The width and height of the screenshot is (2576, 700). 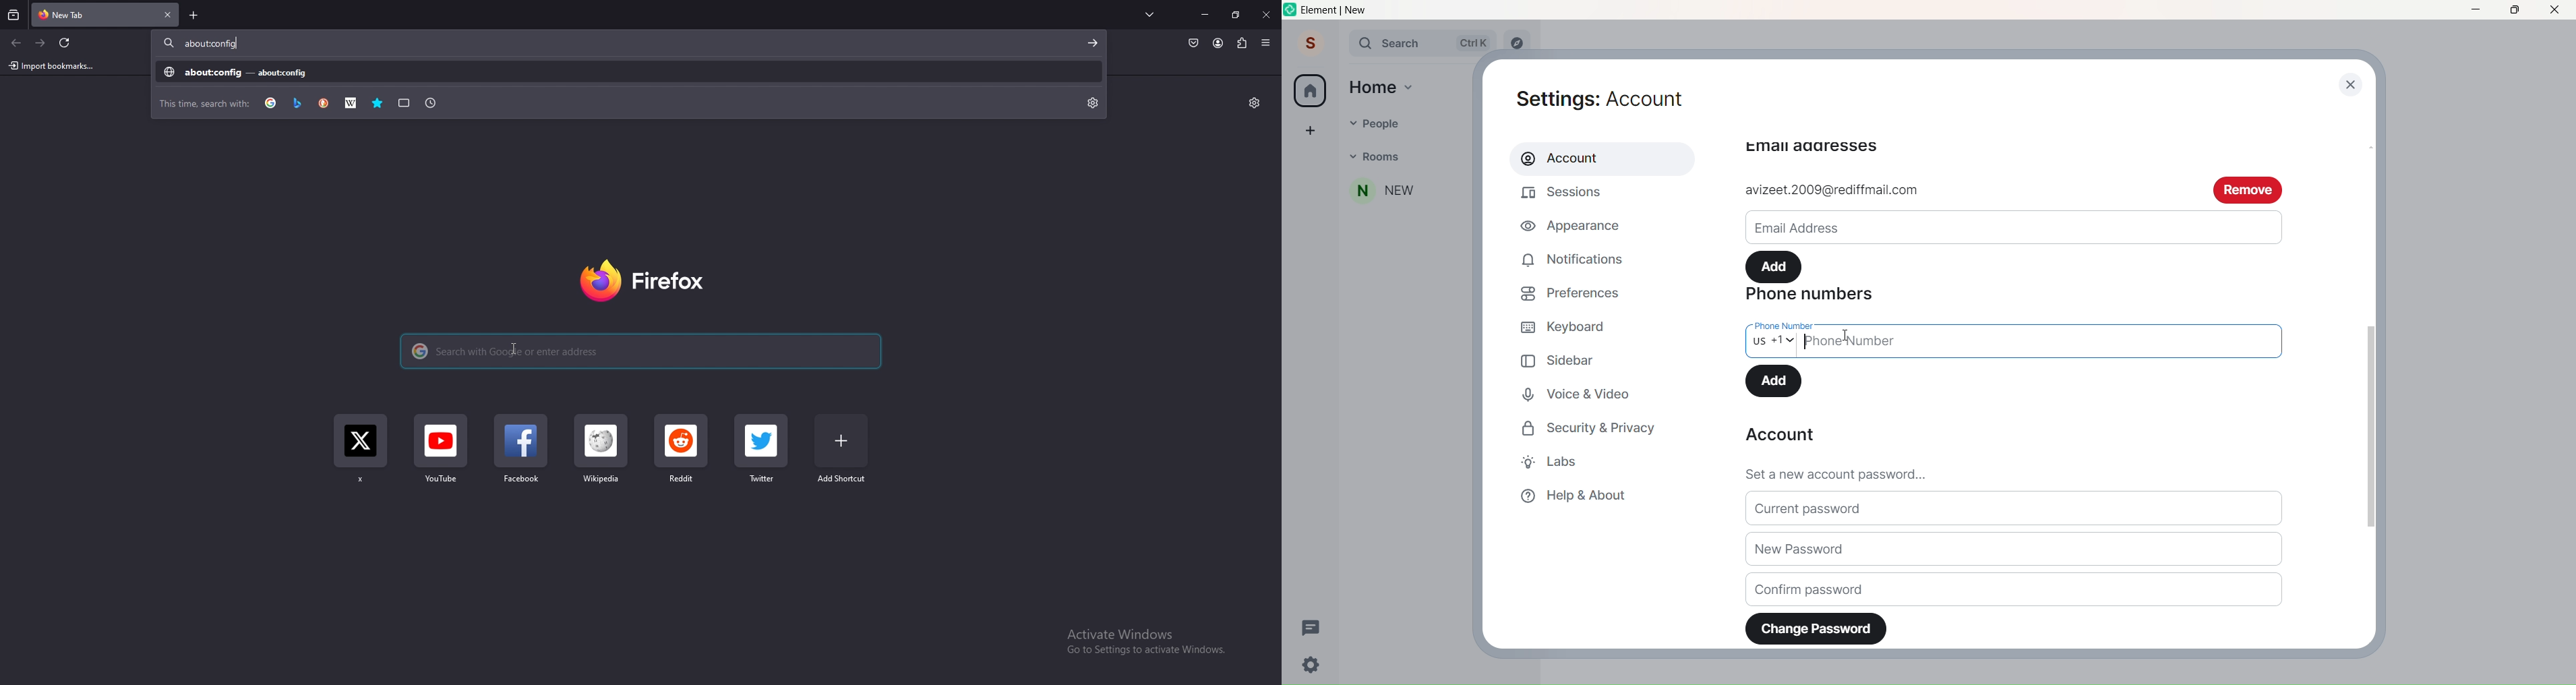 What do you see at coordinates (1576, 292) in the screenshot?
I see `Preferences` at bounding box center [1576, 292].